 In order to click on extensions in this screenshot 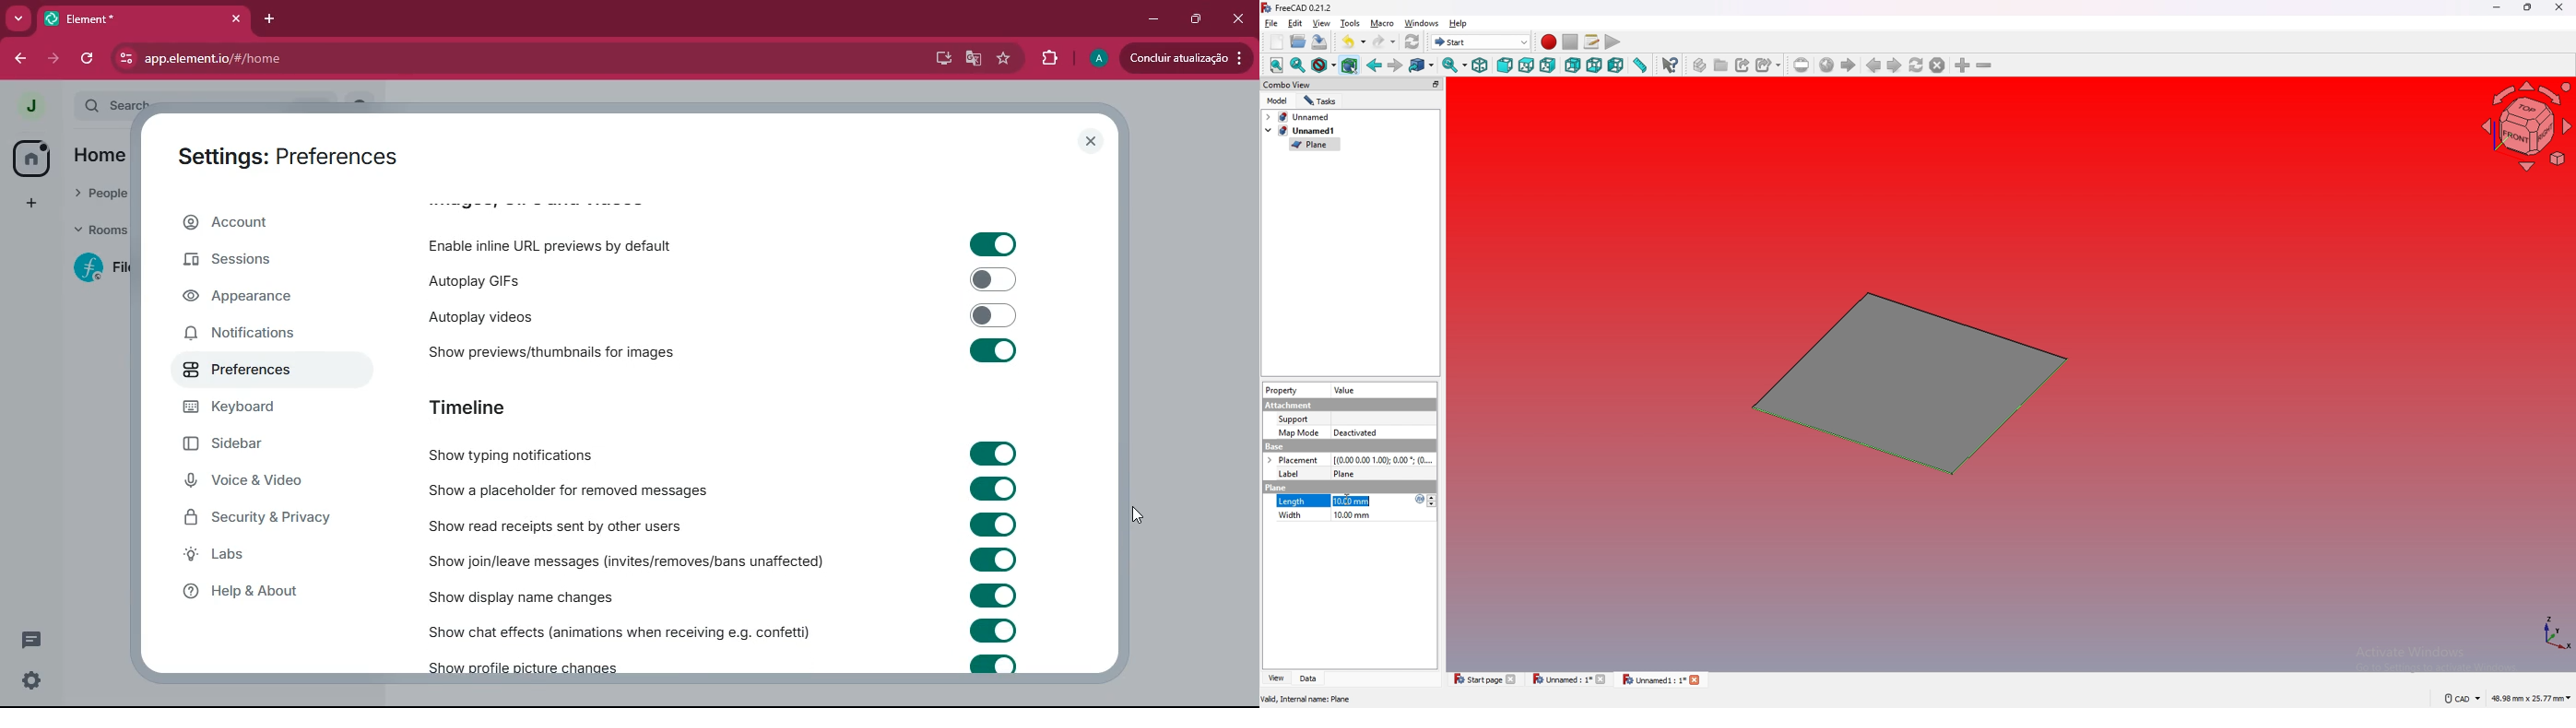, I will do `click(1049, 59)`.